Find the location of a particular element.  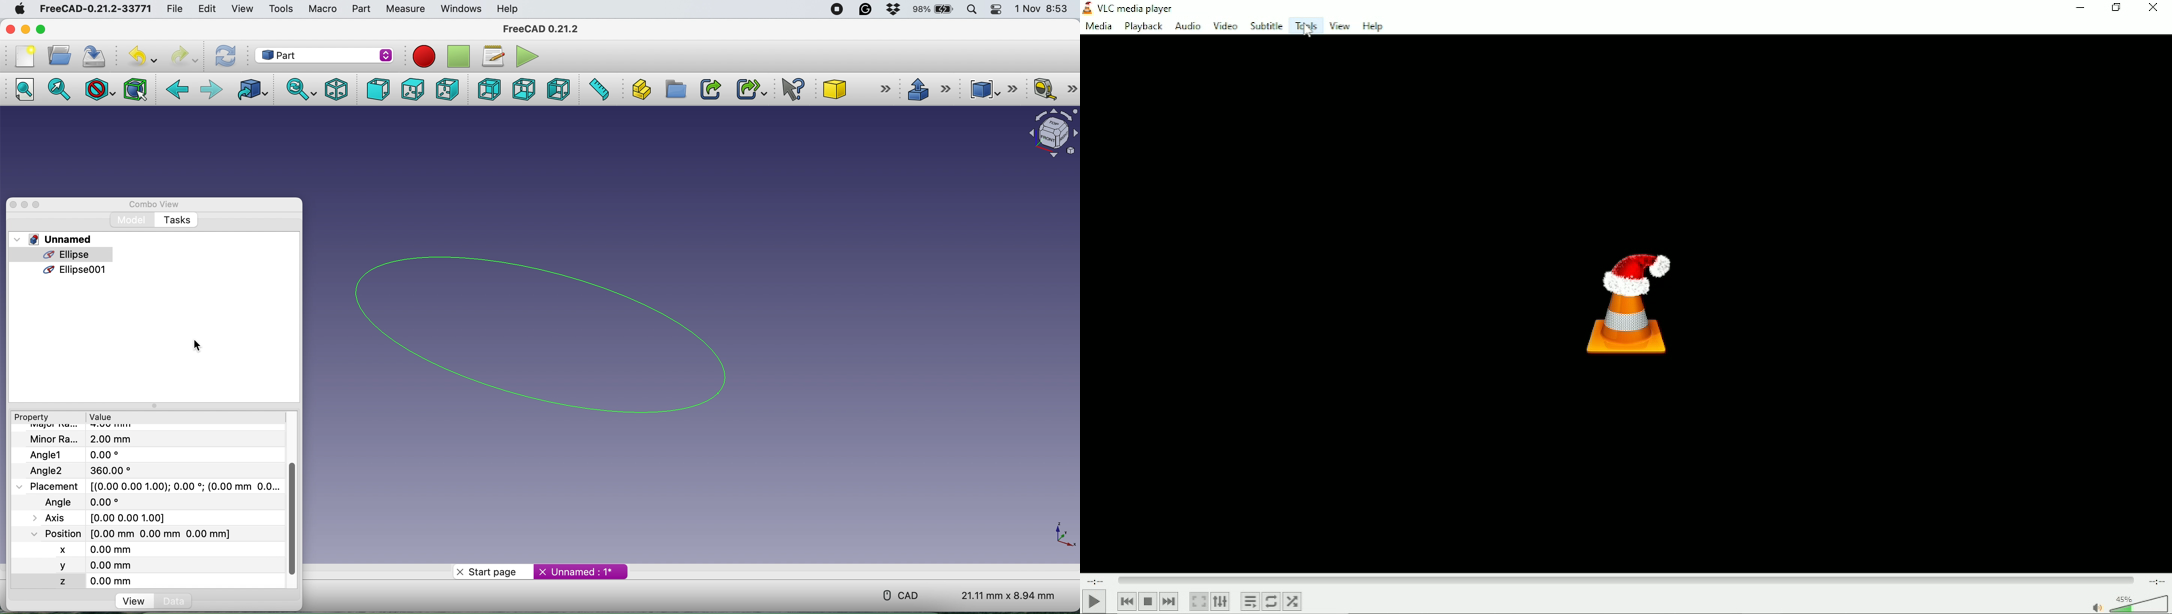

Cursor is located at coordinates (1306, 36).